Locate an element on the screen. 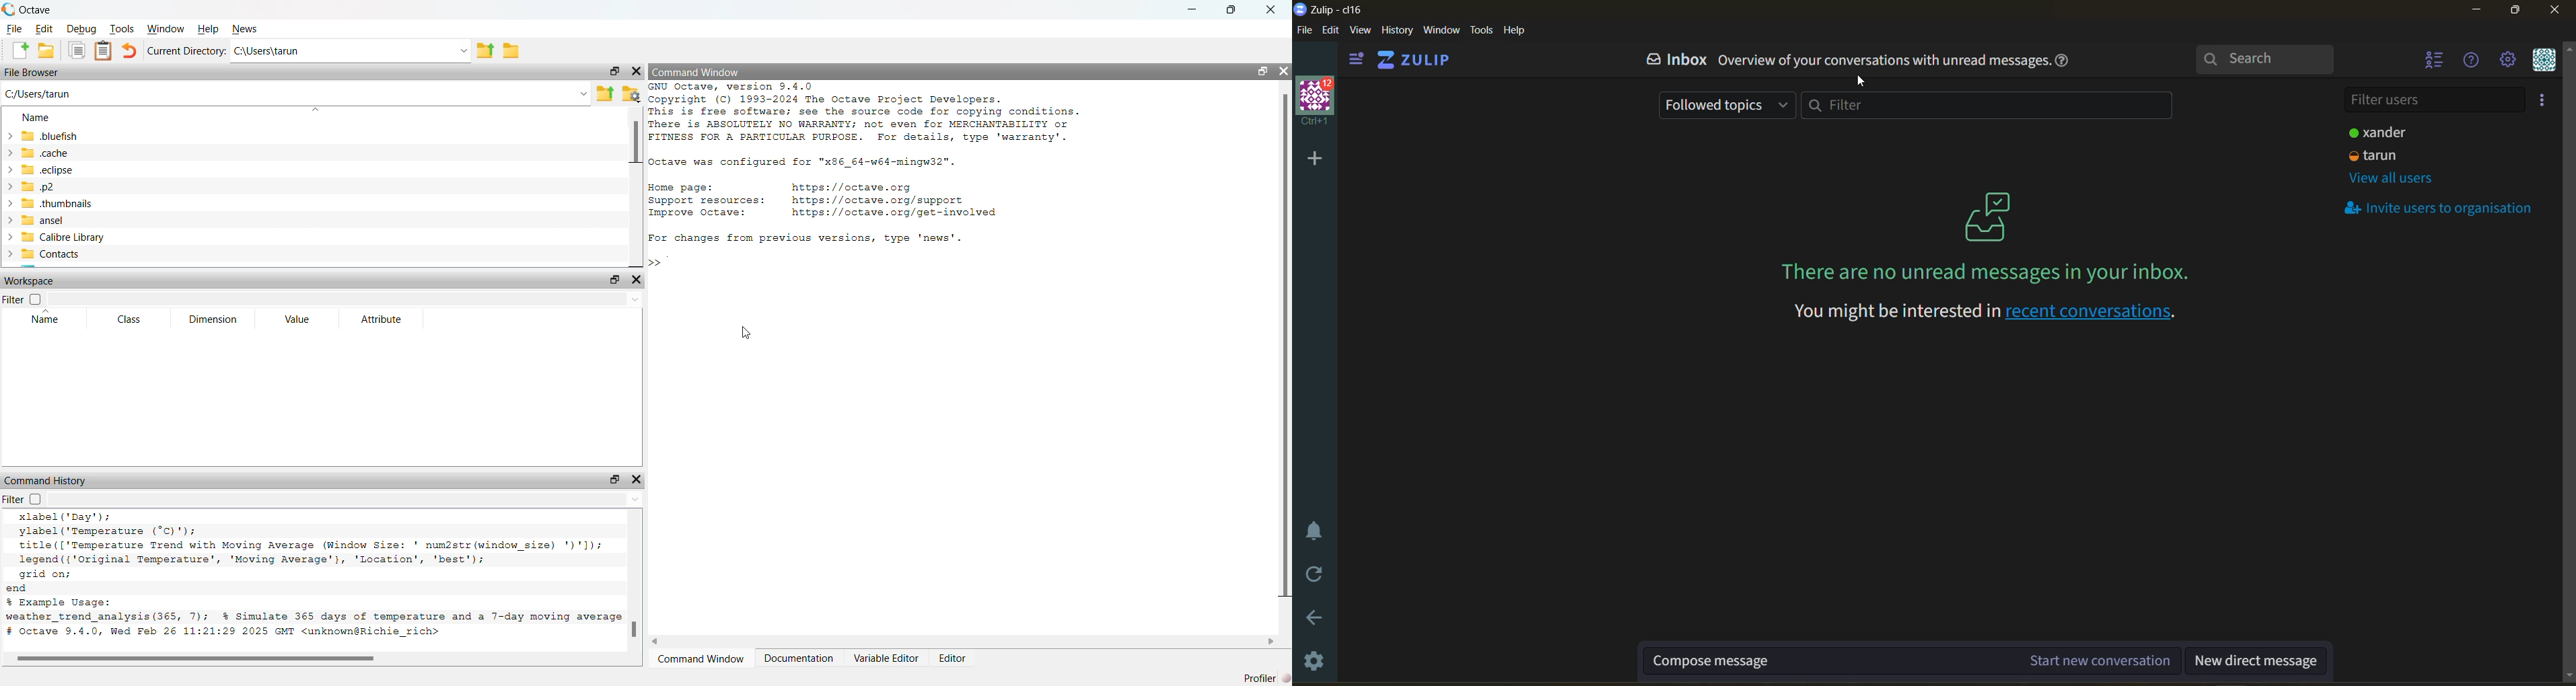 The height and width of the screenshot is (700, 2576). close is located at coordinates (2553, 9).